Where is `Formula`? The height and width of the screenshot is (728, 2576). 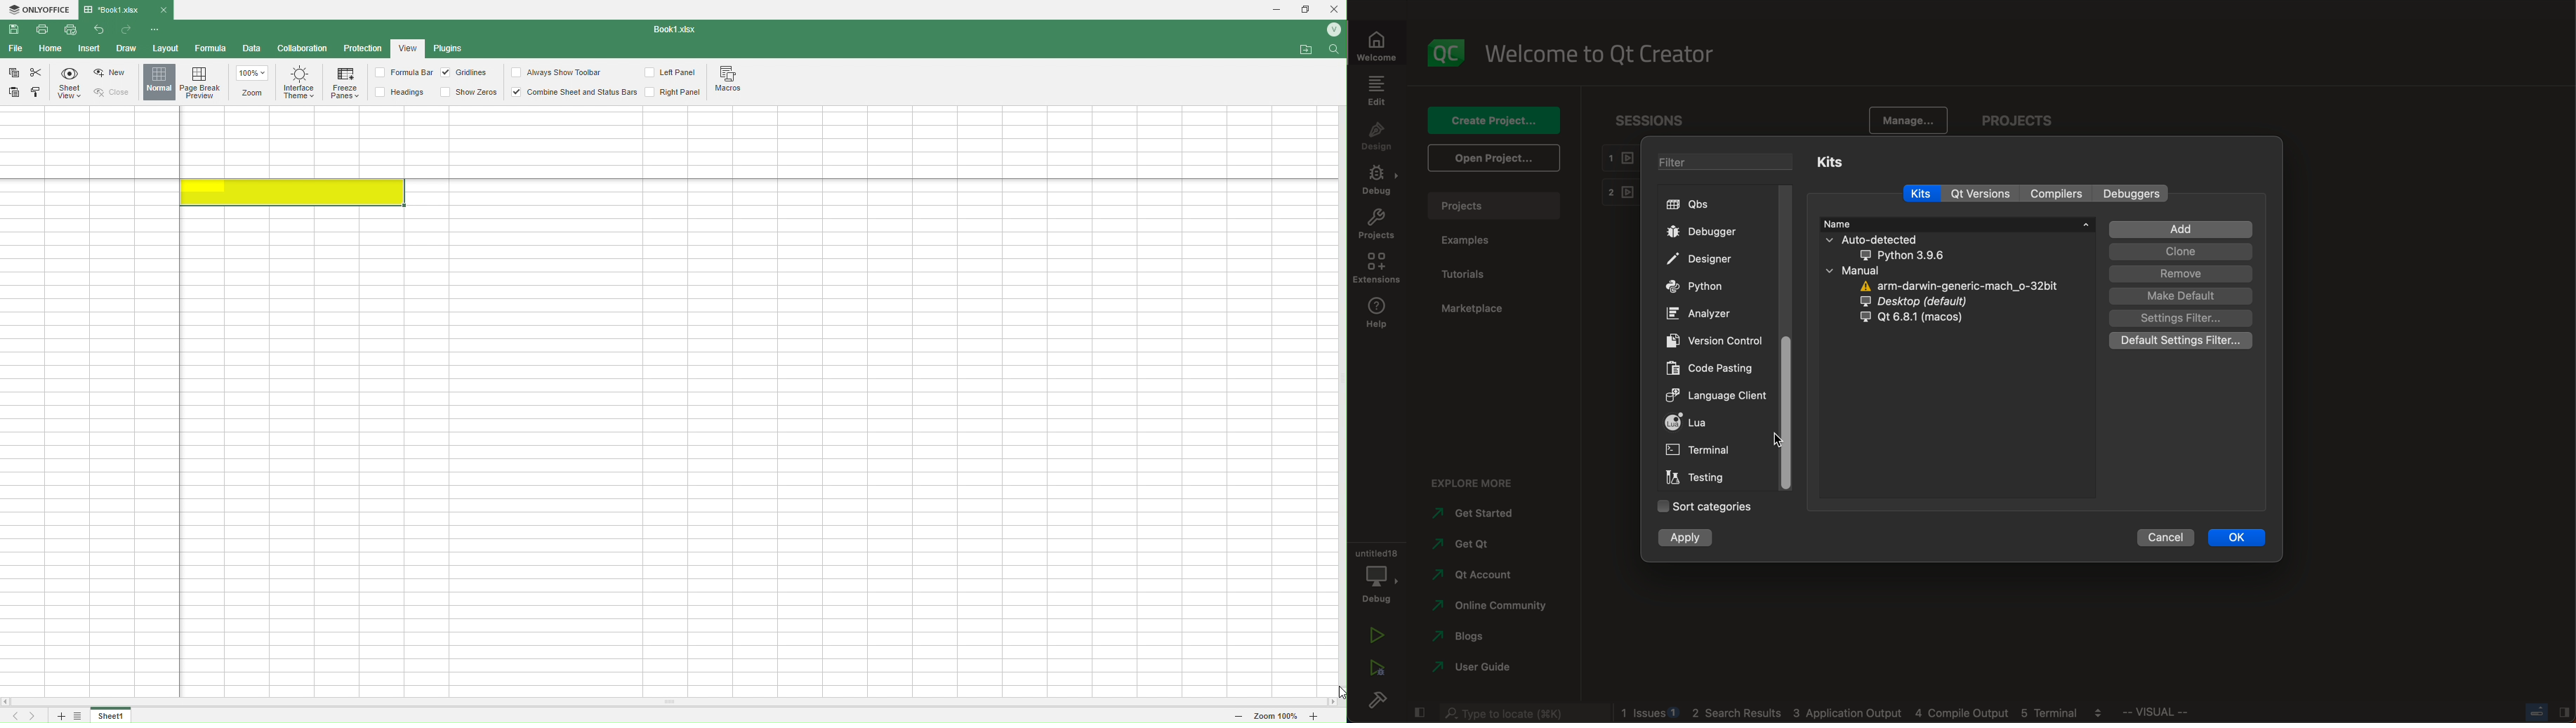
Formula is located at coordinates (211, 48).